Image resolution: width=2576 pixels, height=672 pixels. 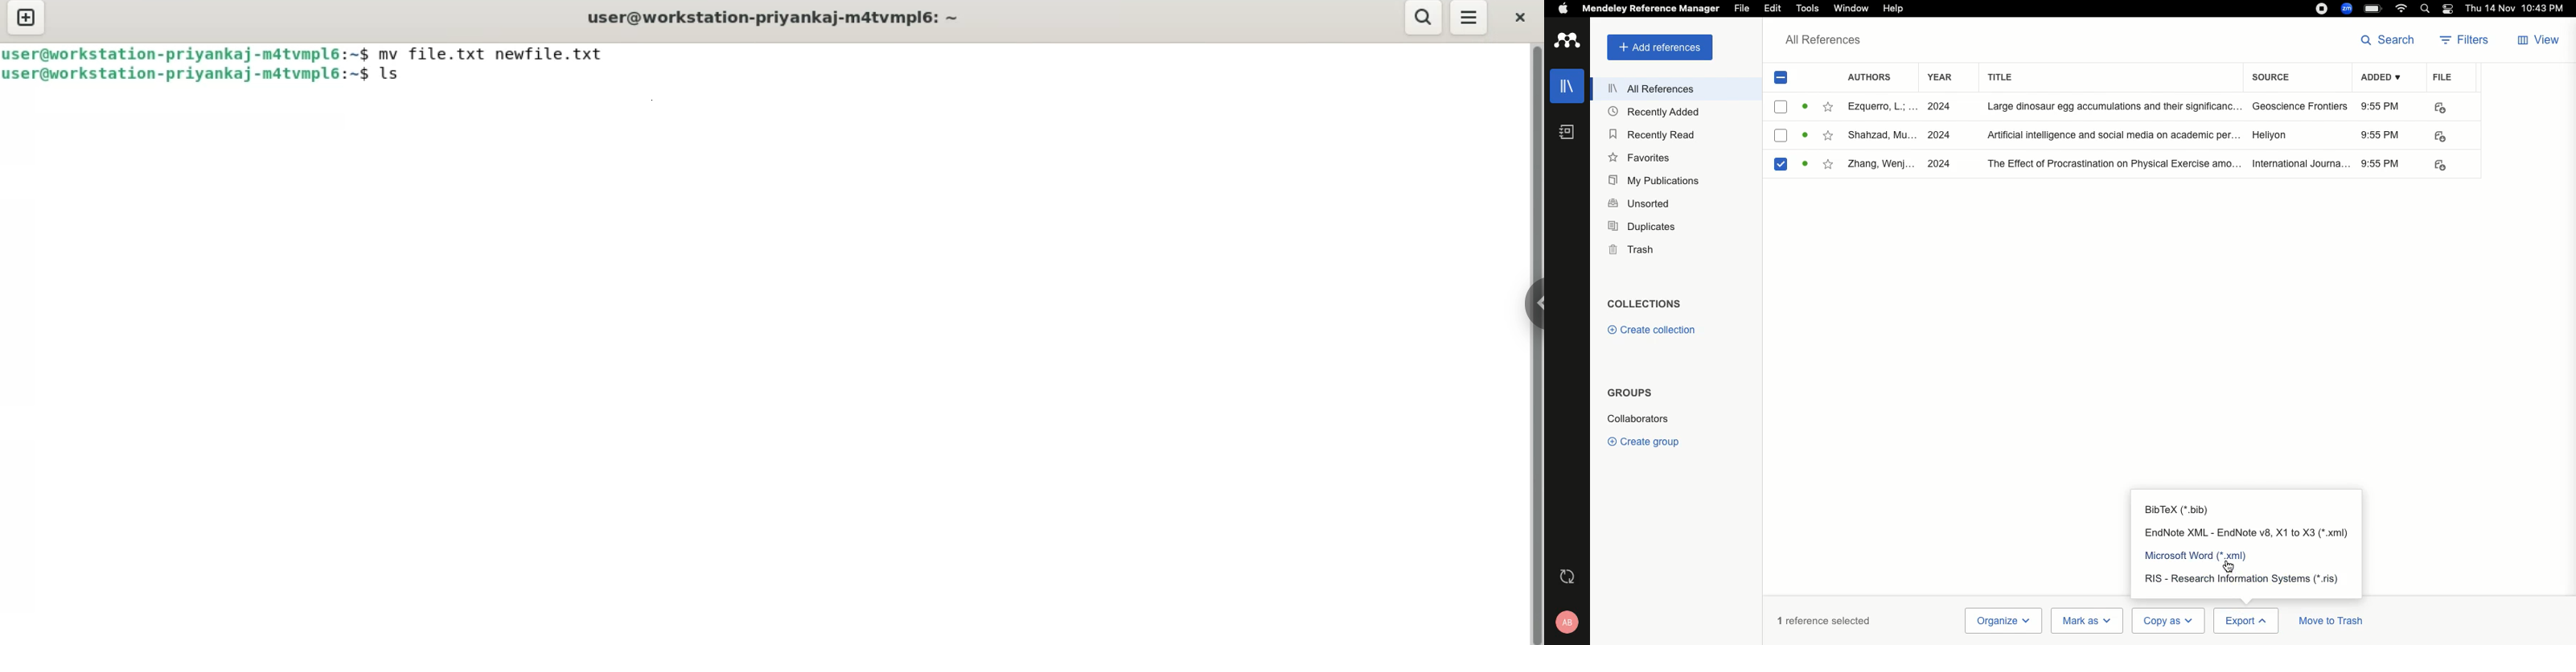 What do you see at coordinates (1563, 9) in the screenshot?
I see `Apple logo` at bounding box center [1563, 9].